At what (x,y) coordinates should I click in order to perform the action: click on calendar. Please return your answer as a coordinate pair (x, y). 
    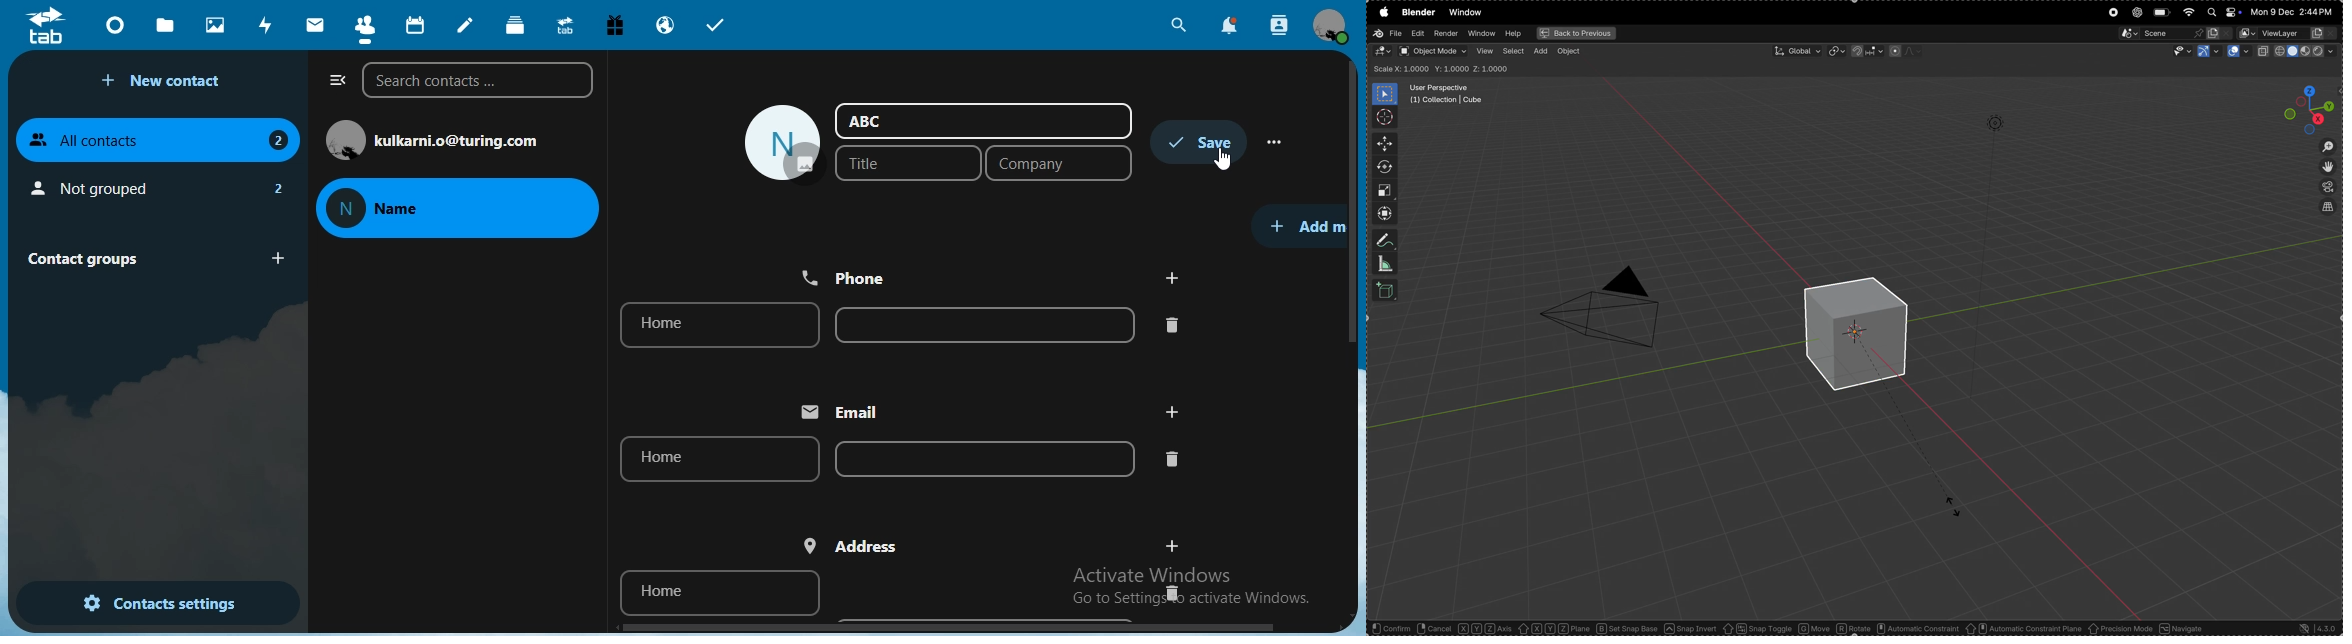
    Looking at the image, I should click on (413, 23).